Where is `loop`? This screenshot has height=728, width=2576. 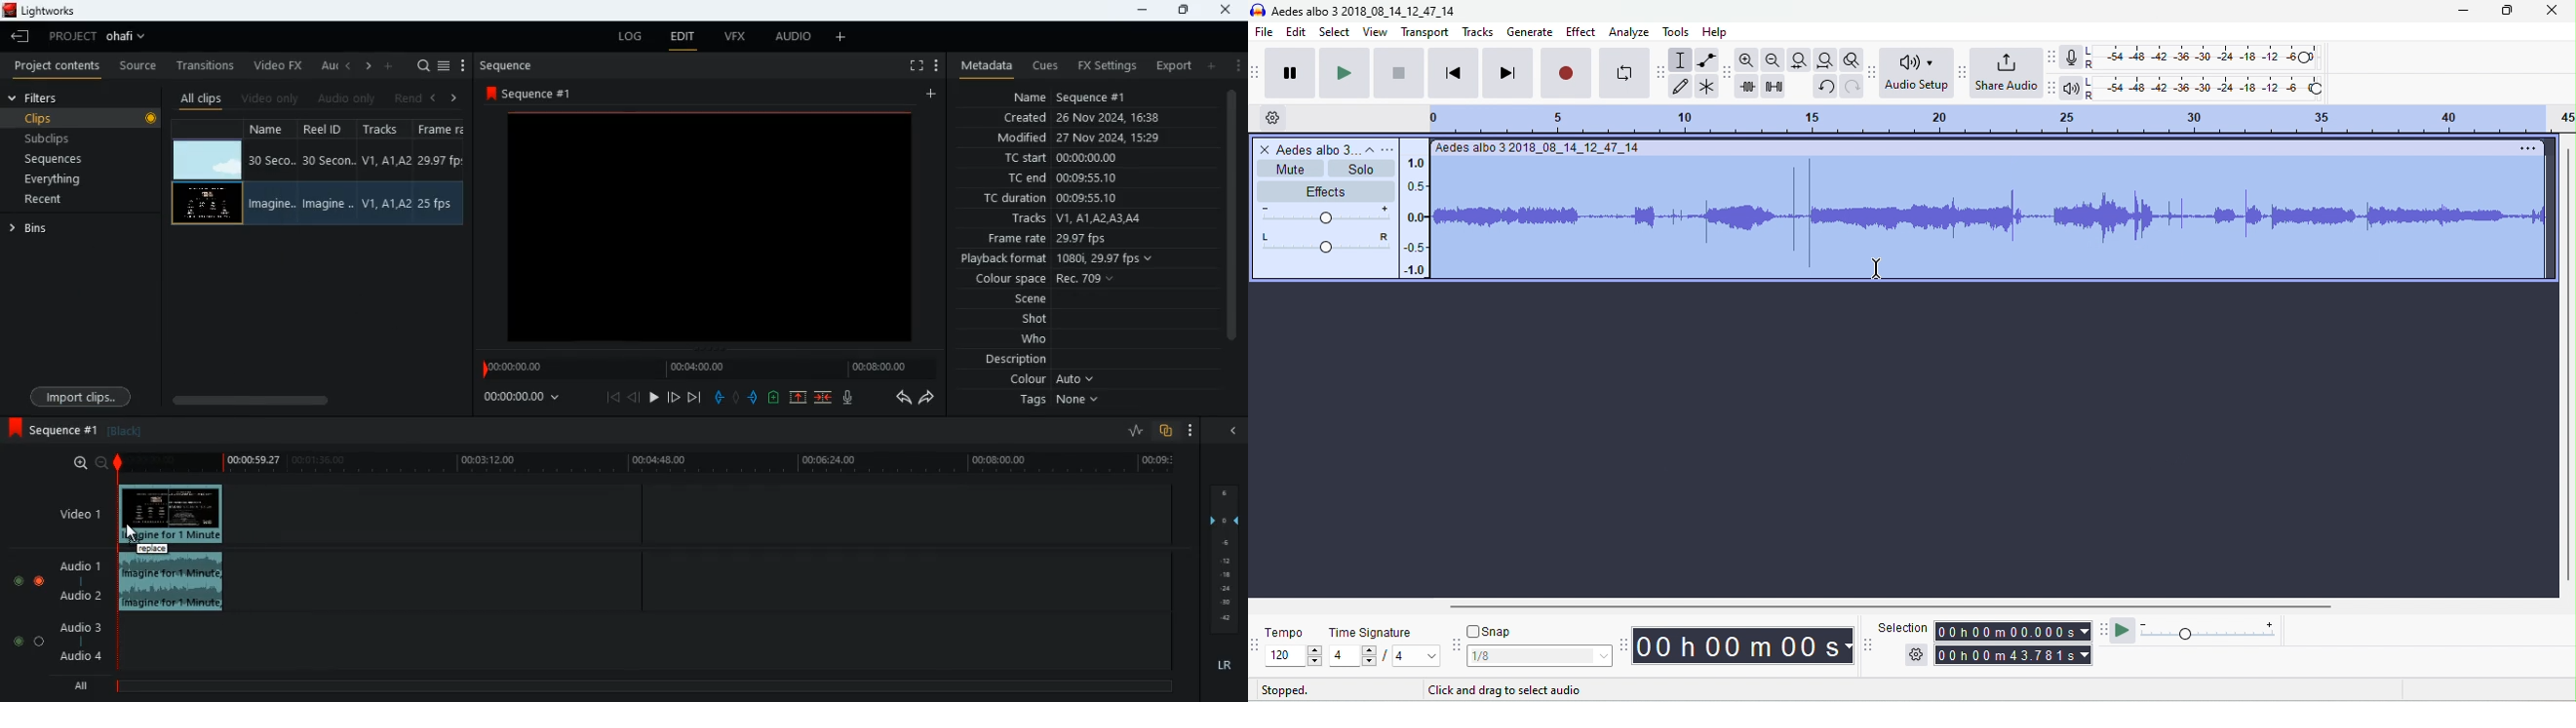 loop is located at coordinates (1626, 71).